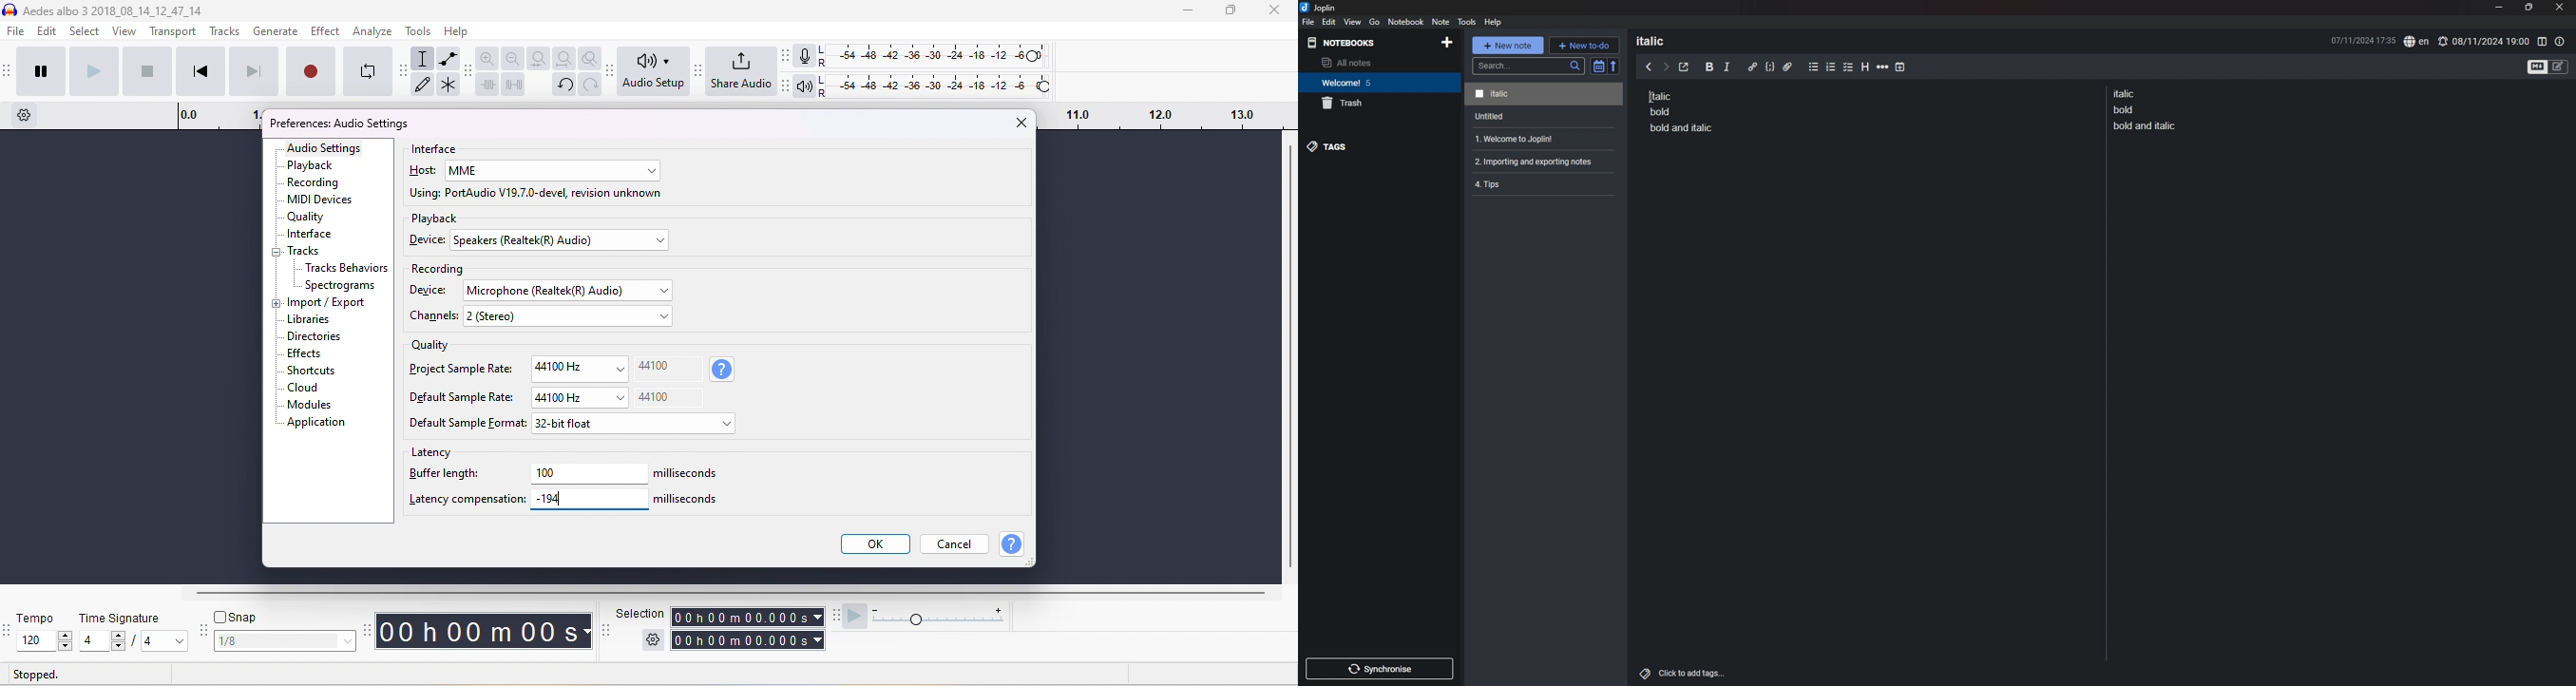 The image size is (2576, 700). What do you see at coordinates (1380, 103) in the screenshot?
I see `trash` at bounding box center [1380, 103].